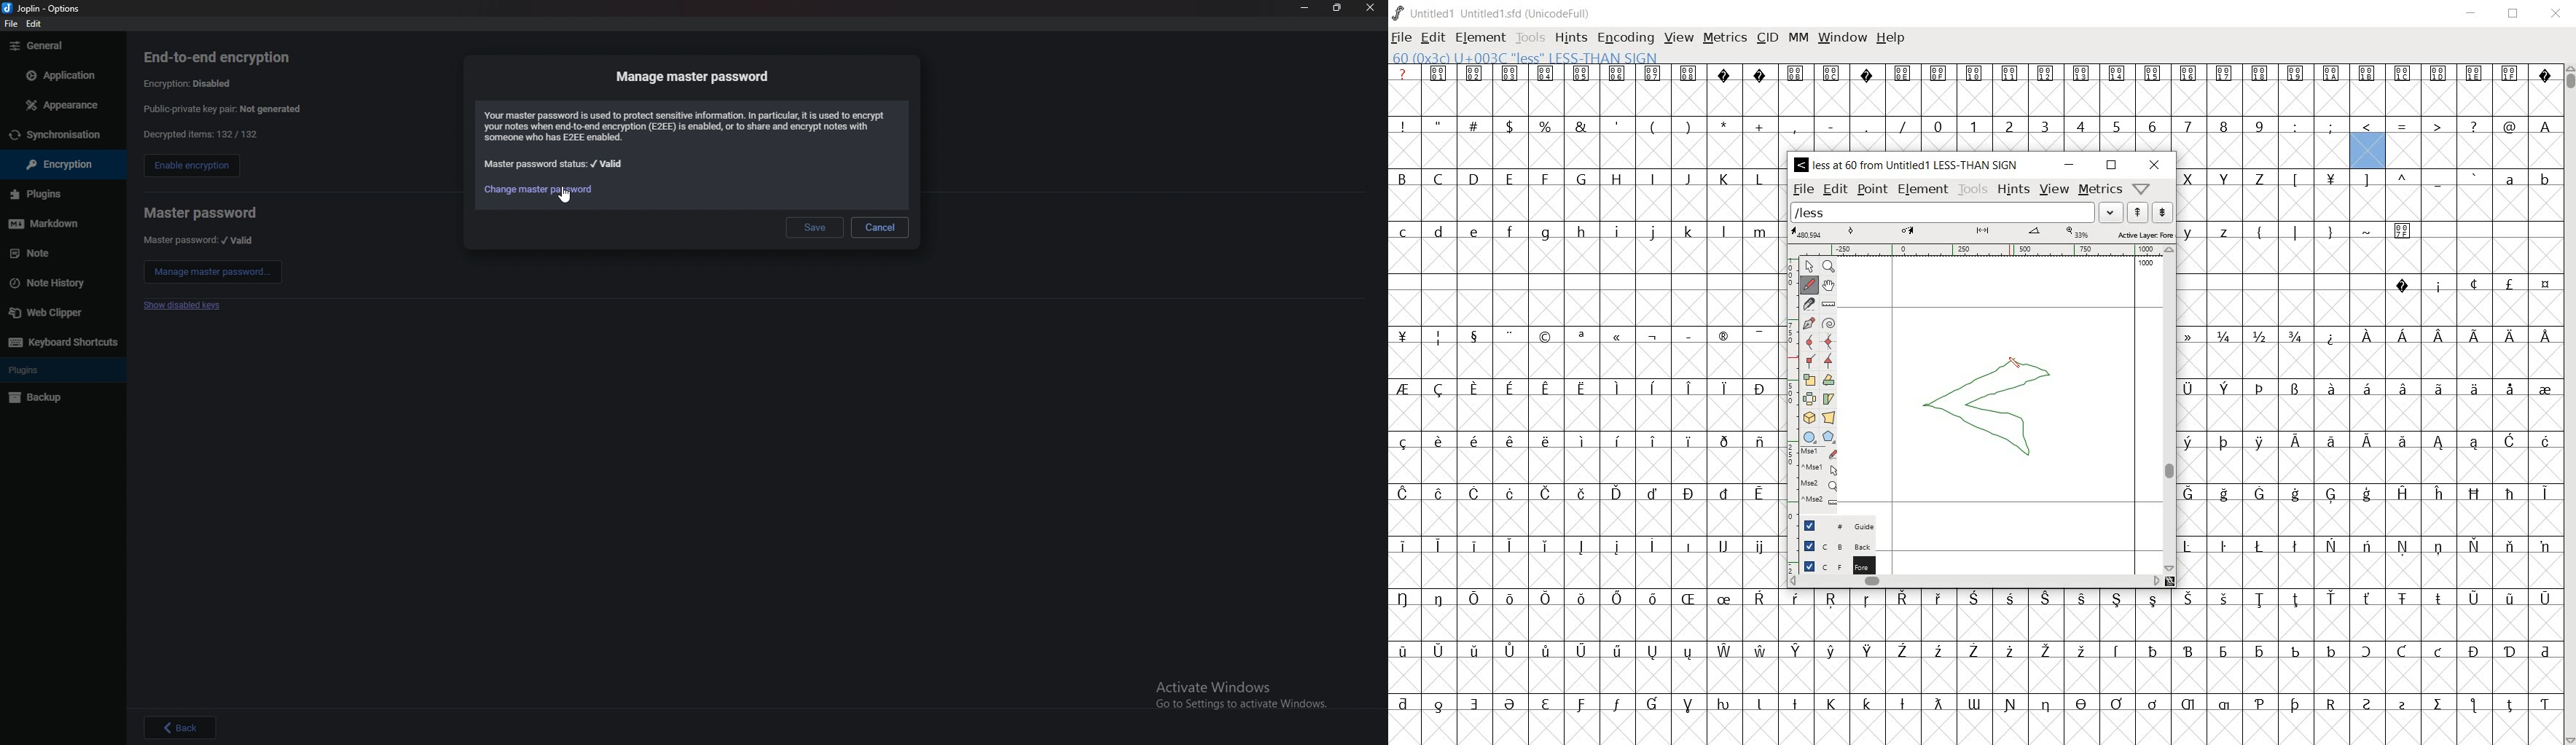 The width and height of the screenshot is (2576, 756). I want to click on empty cells, so click(1584, 362).